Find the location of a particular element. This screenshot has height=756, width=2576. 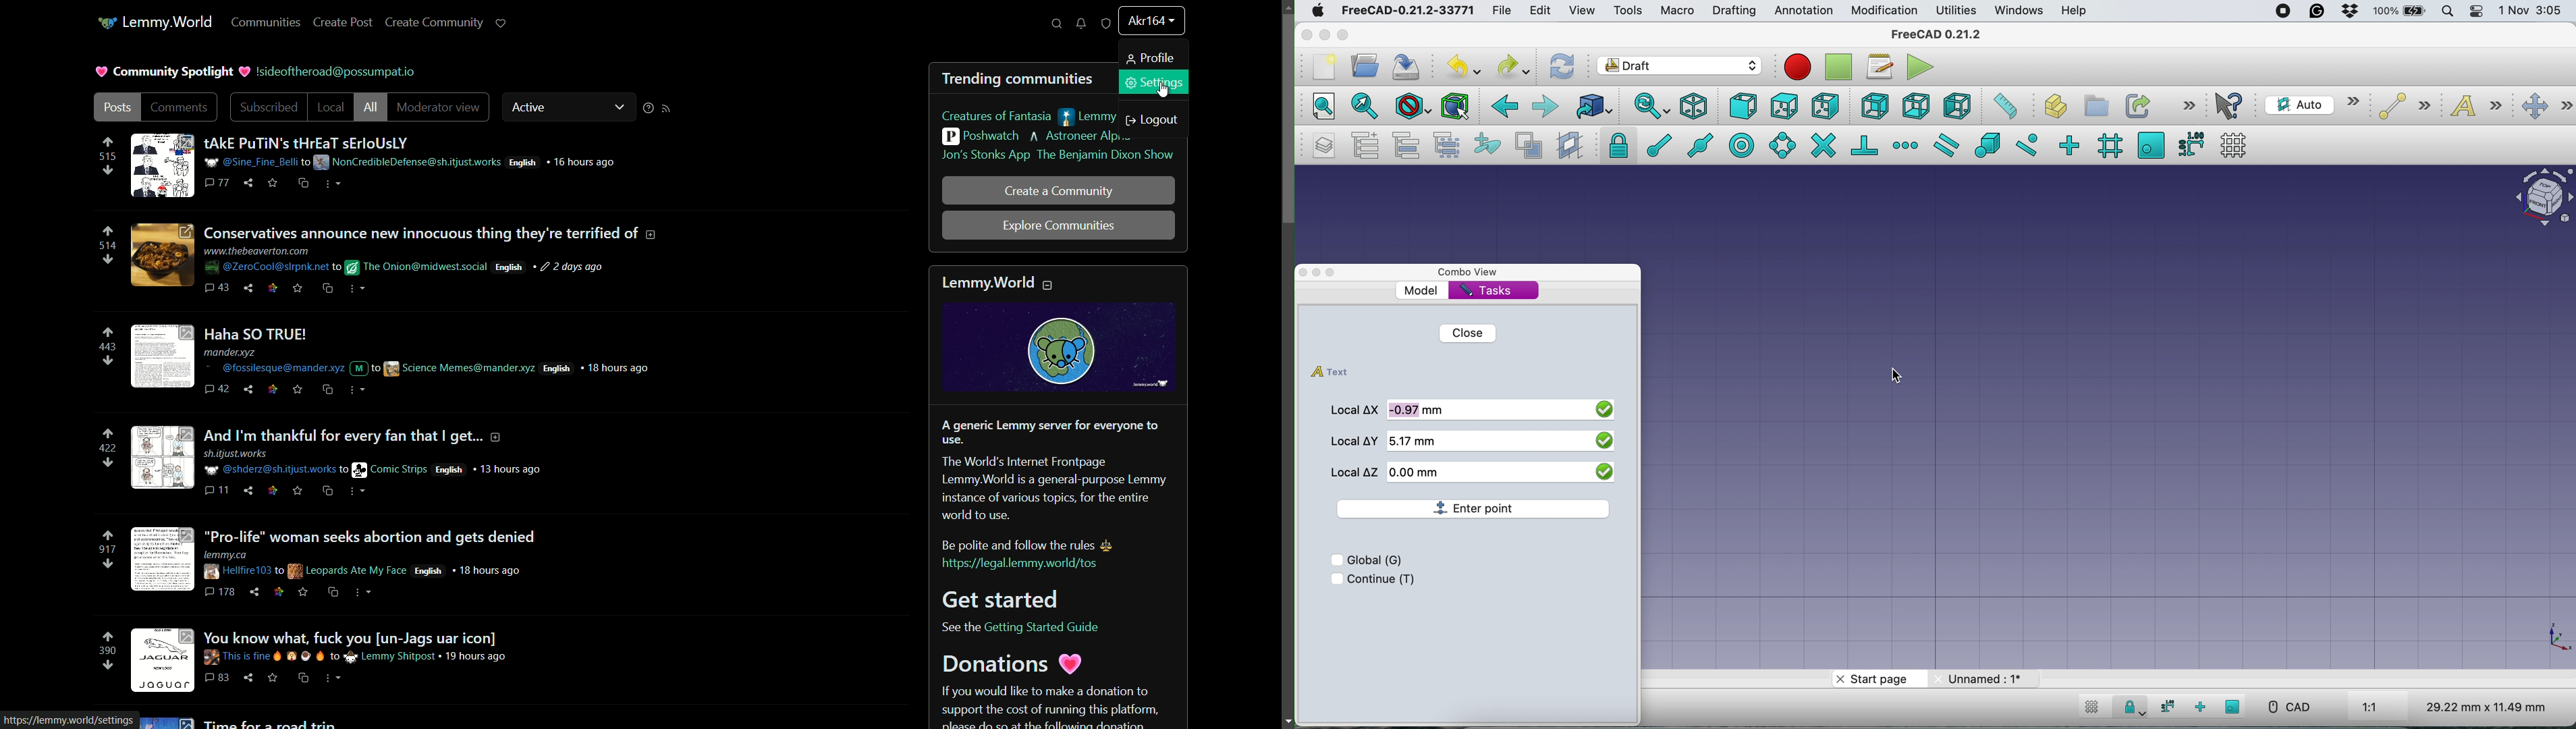

system logo is located at coordinates (1316, 10).